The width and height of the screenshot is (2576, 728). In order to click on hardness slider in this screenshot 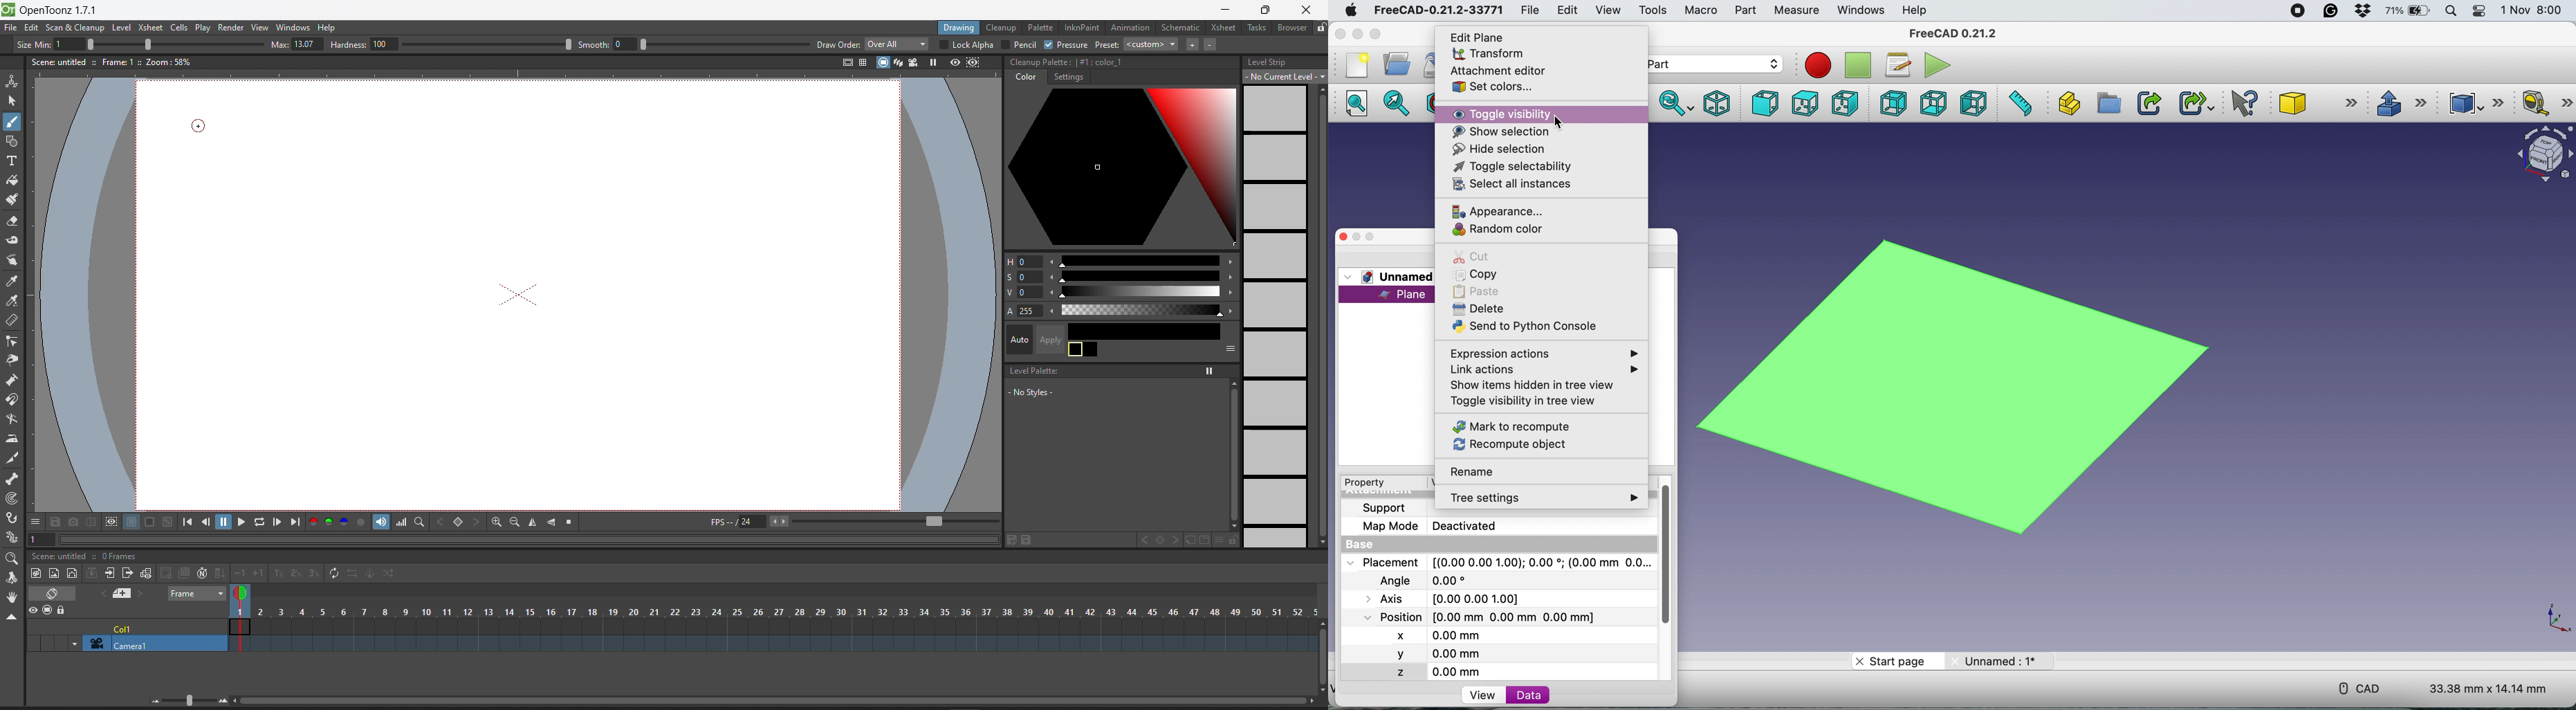, I will do `click(446, 43)`.